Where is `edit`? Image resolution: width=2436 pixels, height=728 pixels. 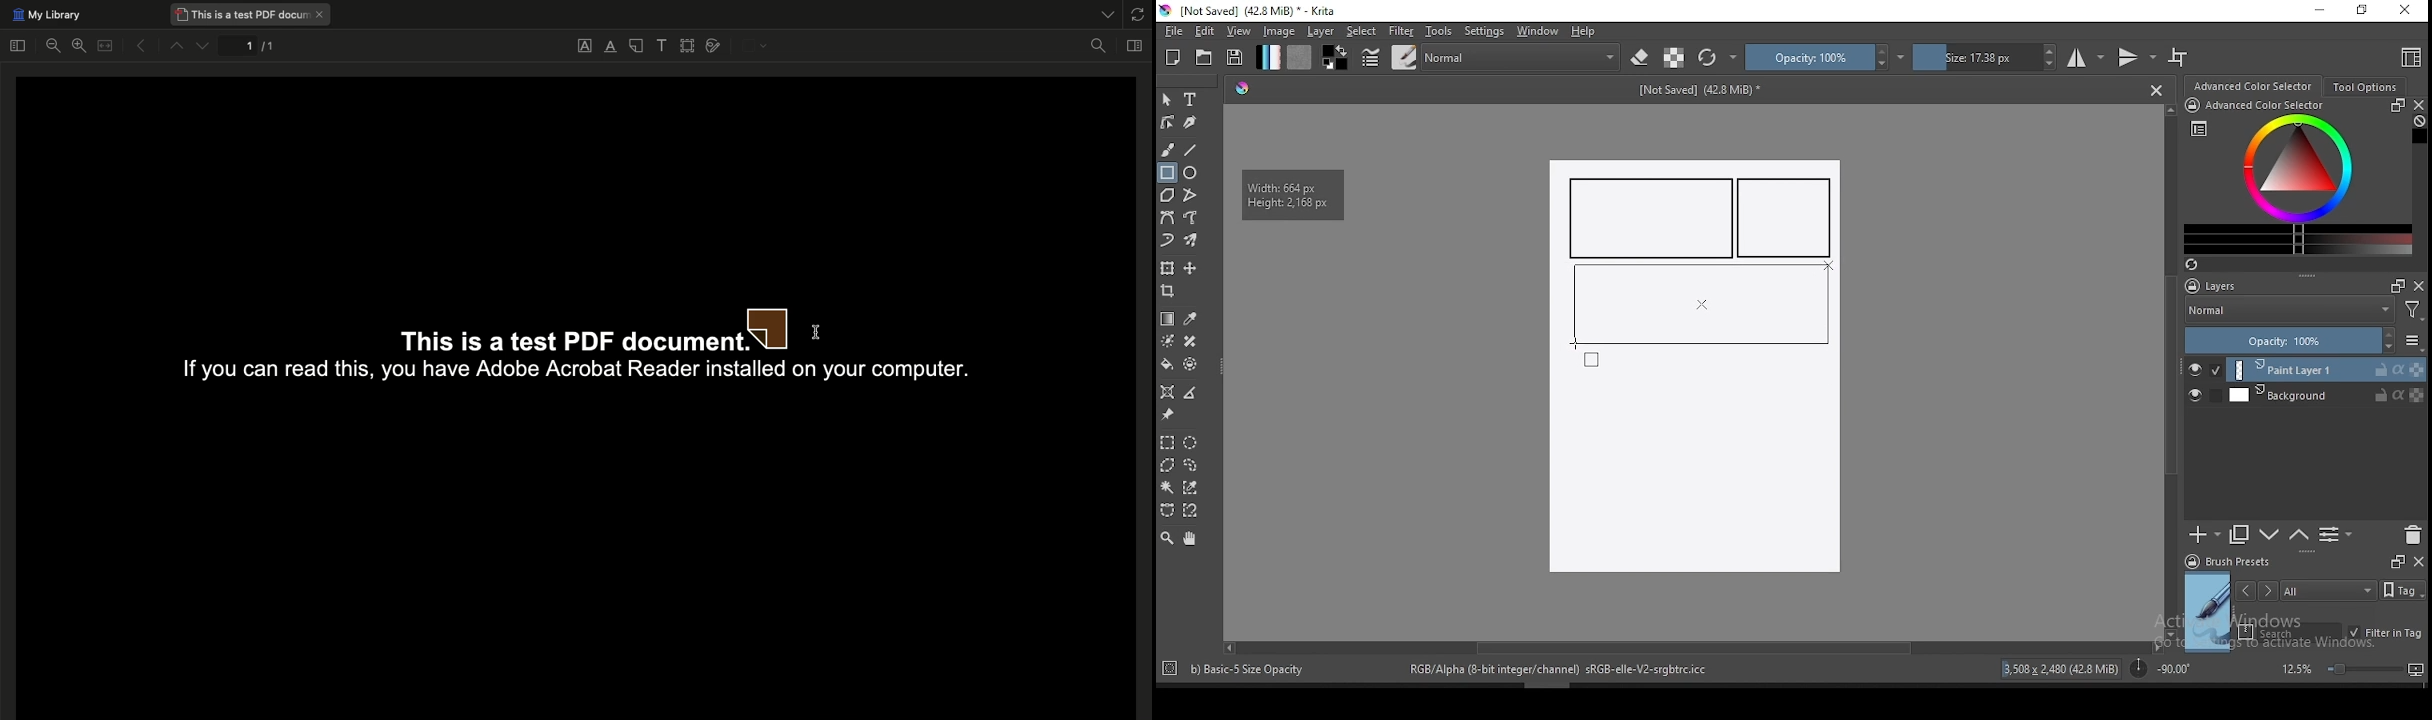
edit is located at coordinates (1204, 30).